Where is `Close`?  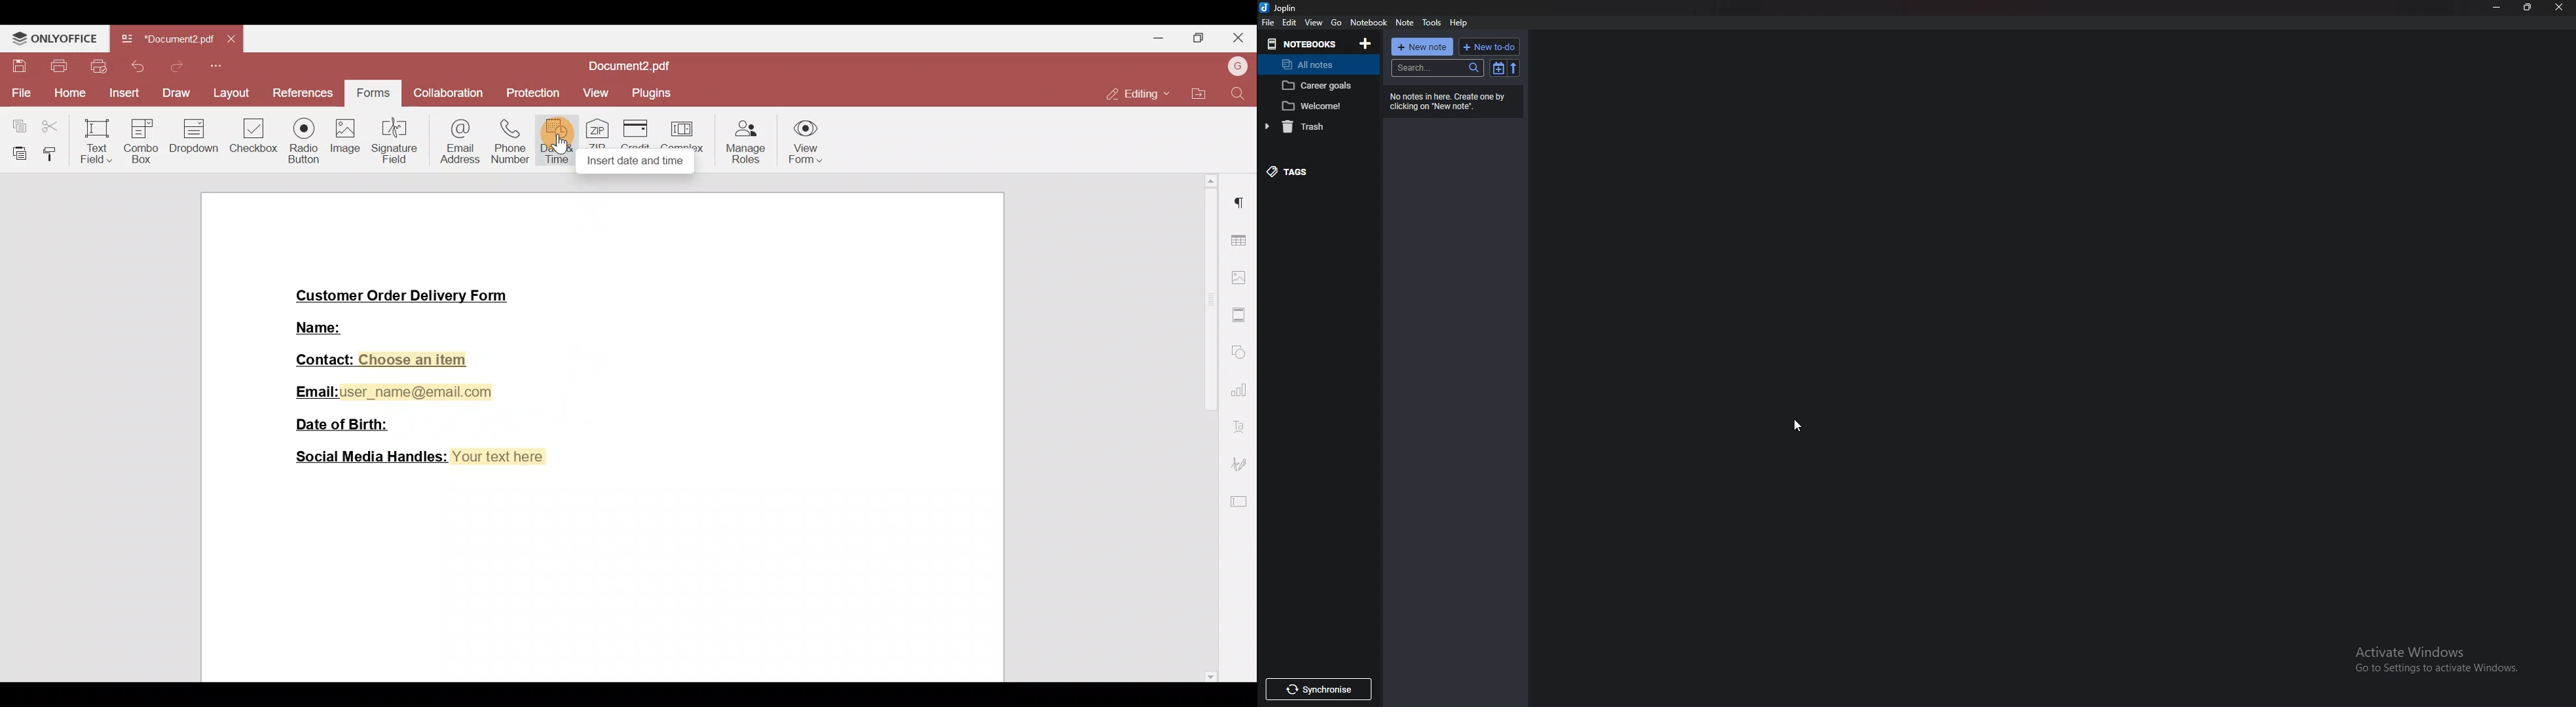
Close is located at coordinates (1239, 38).